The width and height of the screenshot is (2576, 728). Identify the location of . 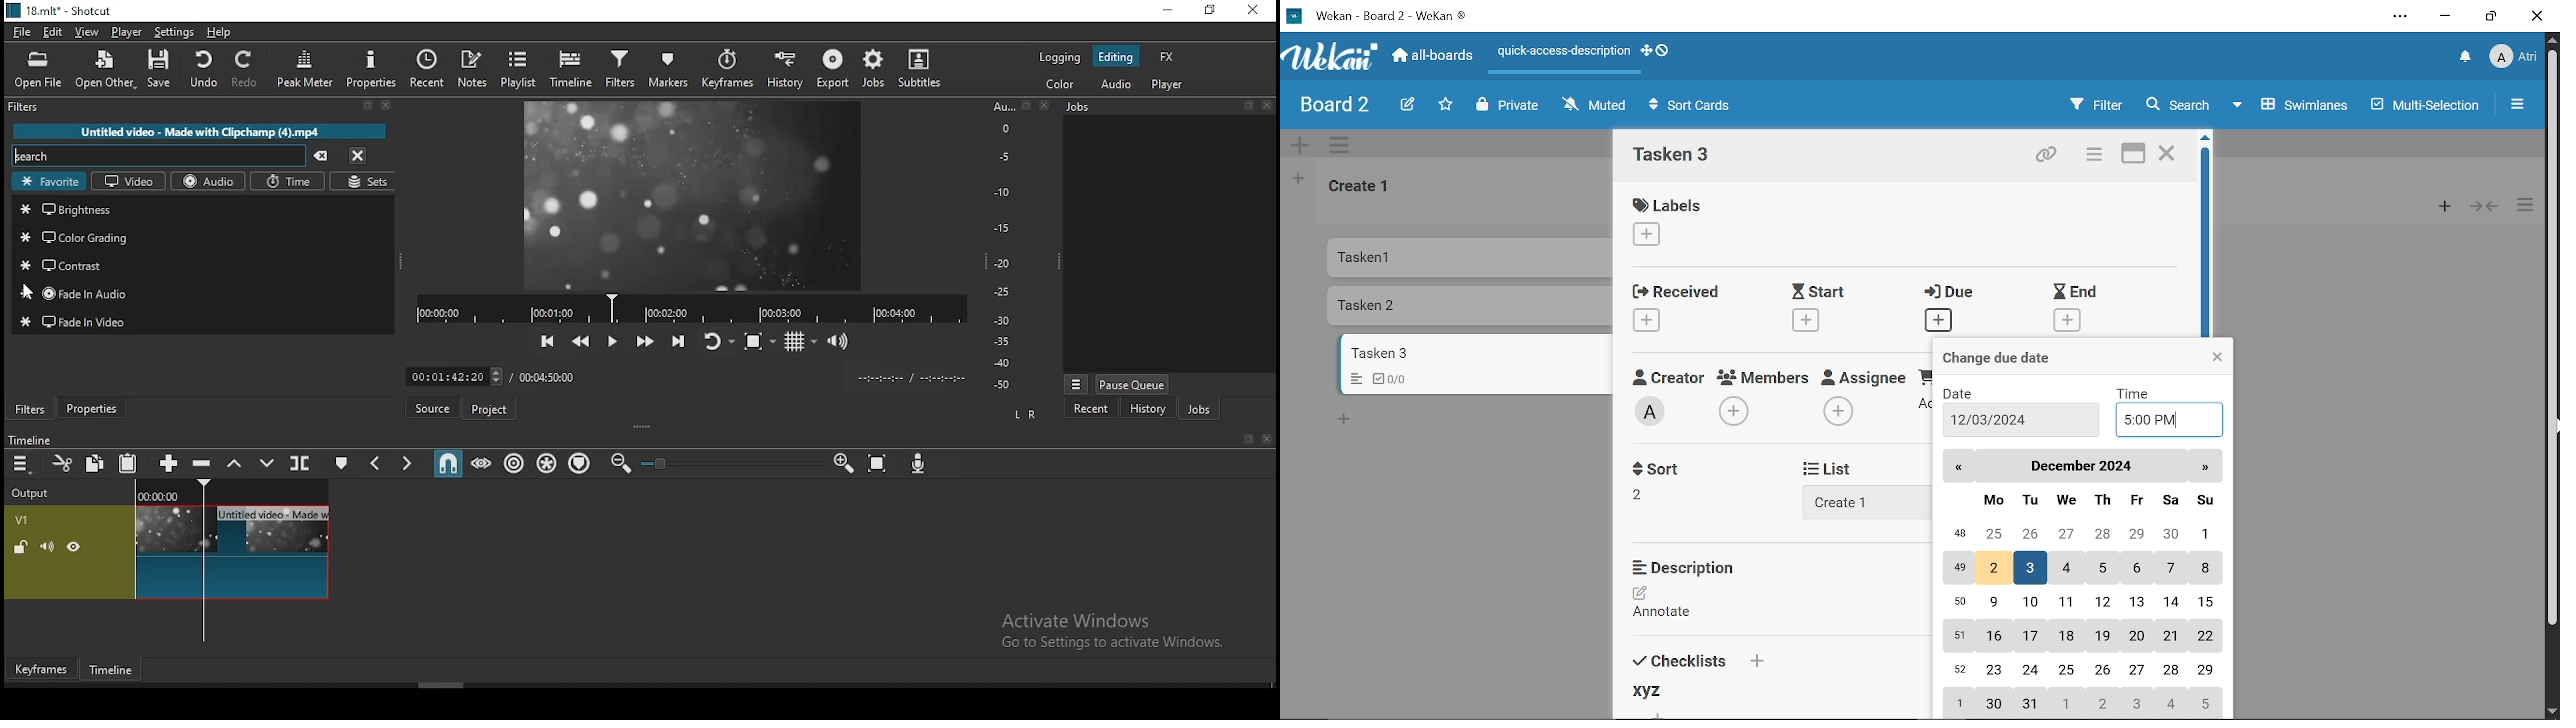
(201, 292).